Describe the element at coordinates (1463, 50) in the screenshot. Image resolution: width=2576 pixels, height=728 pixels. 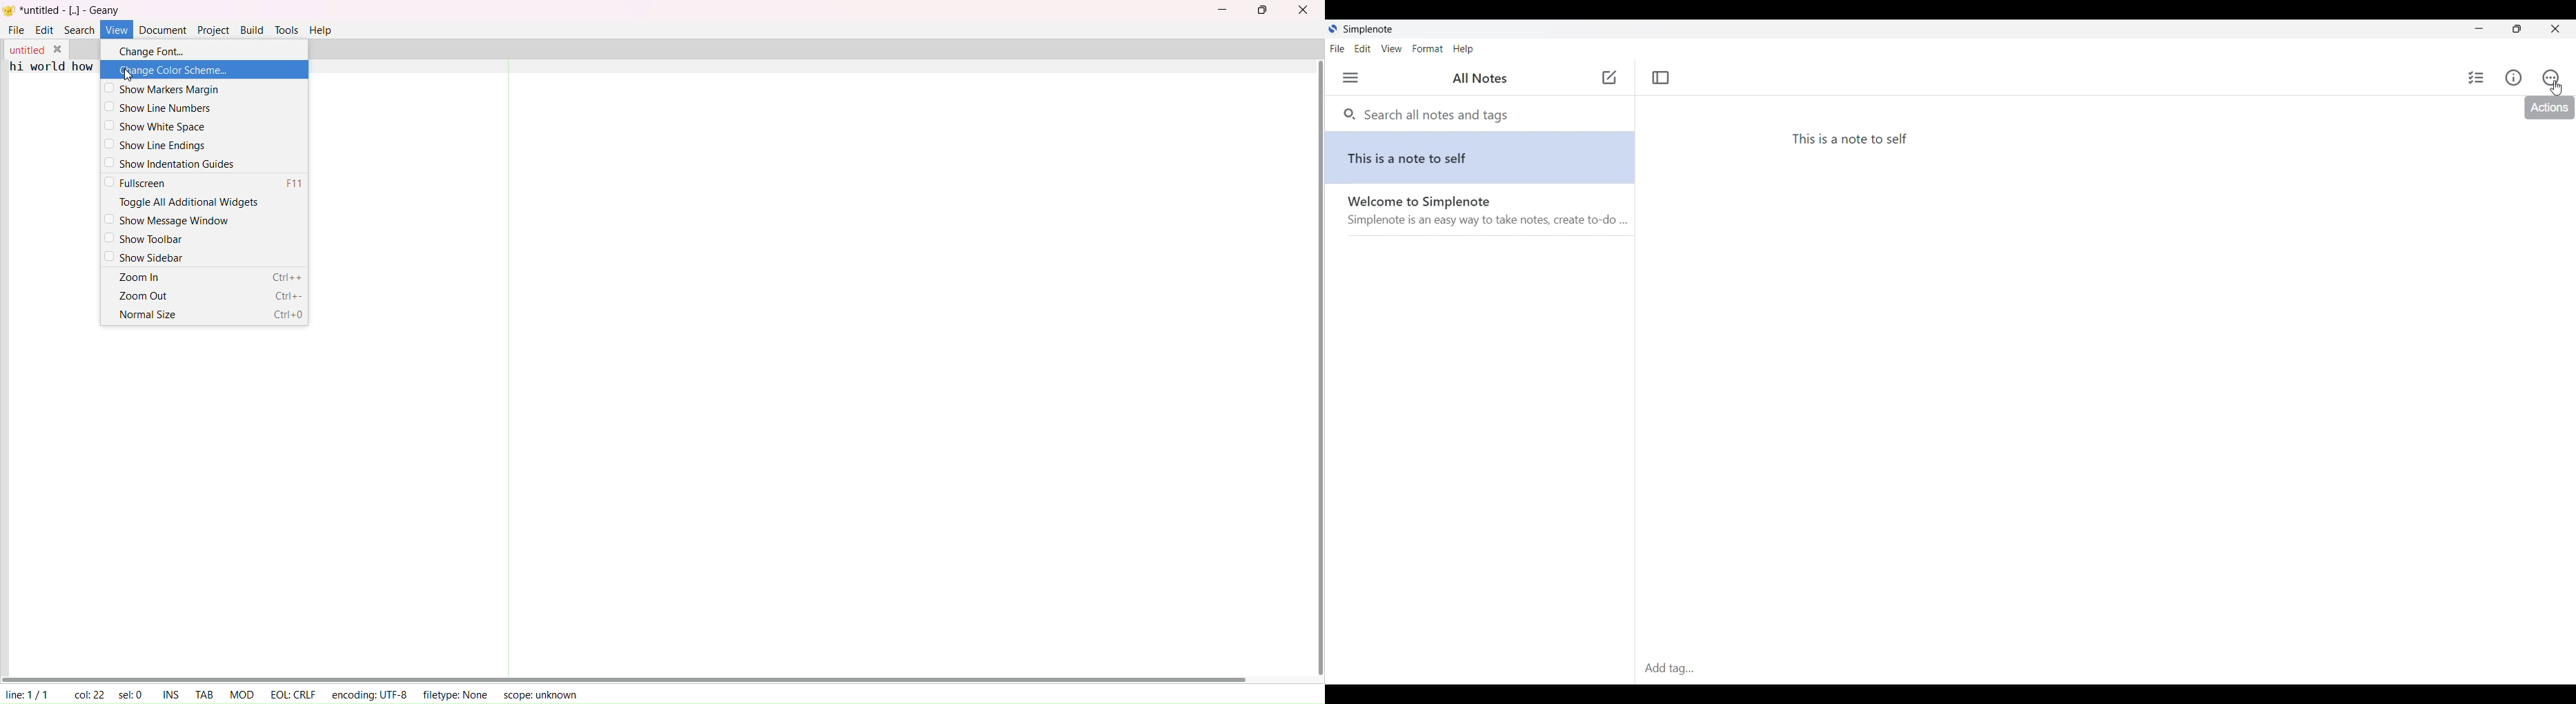
I see `Help` at that location.